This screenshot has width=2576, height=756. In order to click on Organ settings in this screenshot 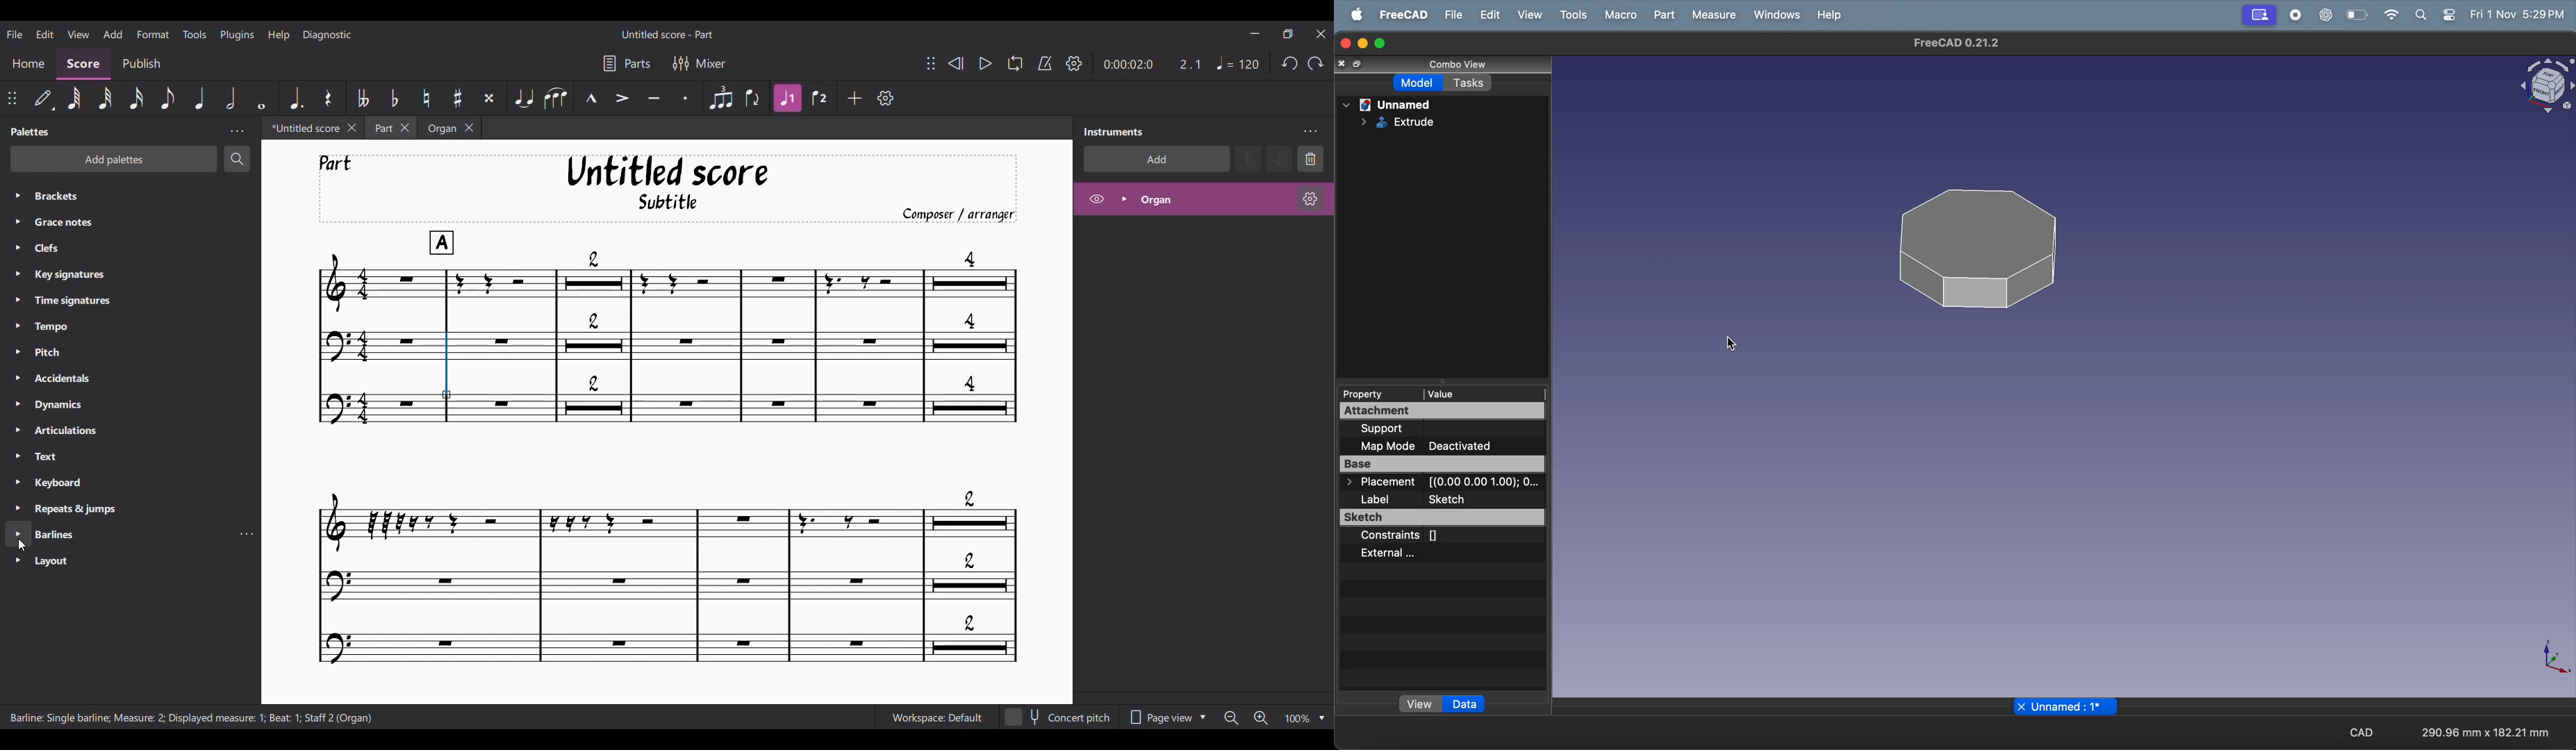, I will do `click(1310, 199)`.